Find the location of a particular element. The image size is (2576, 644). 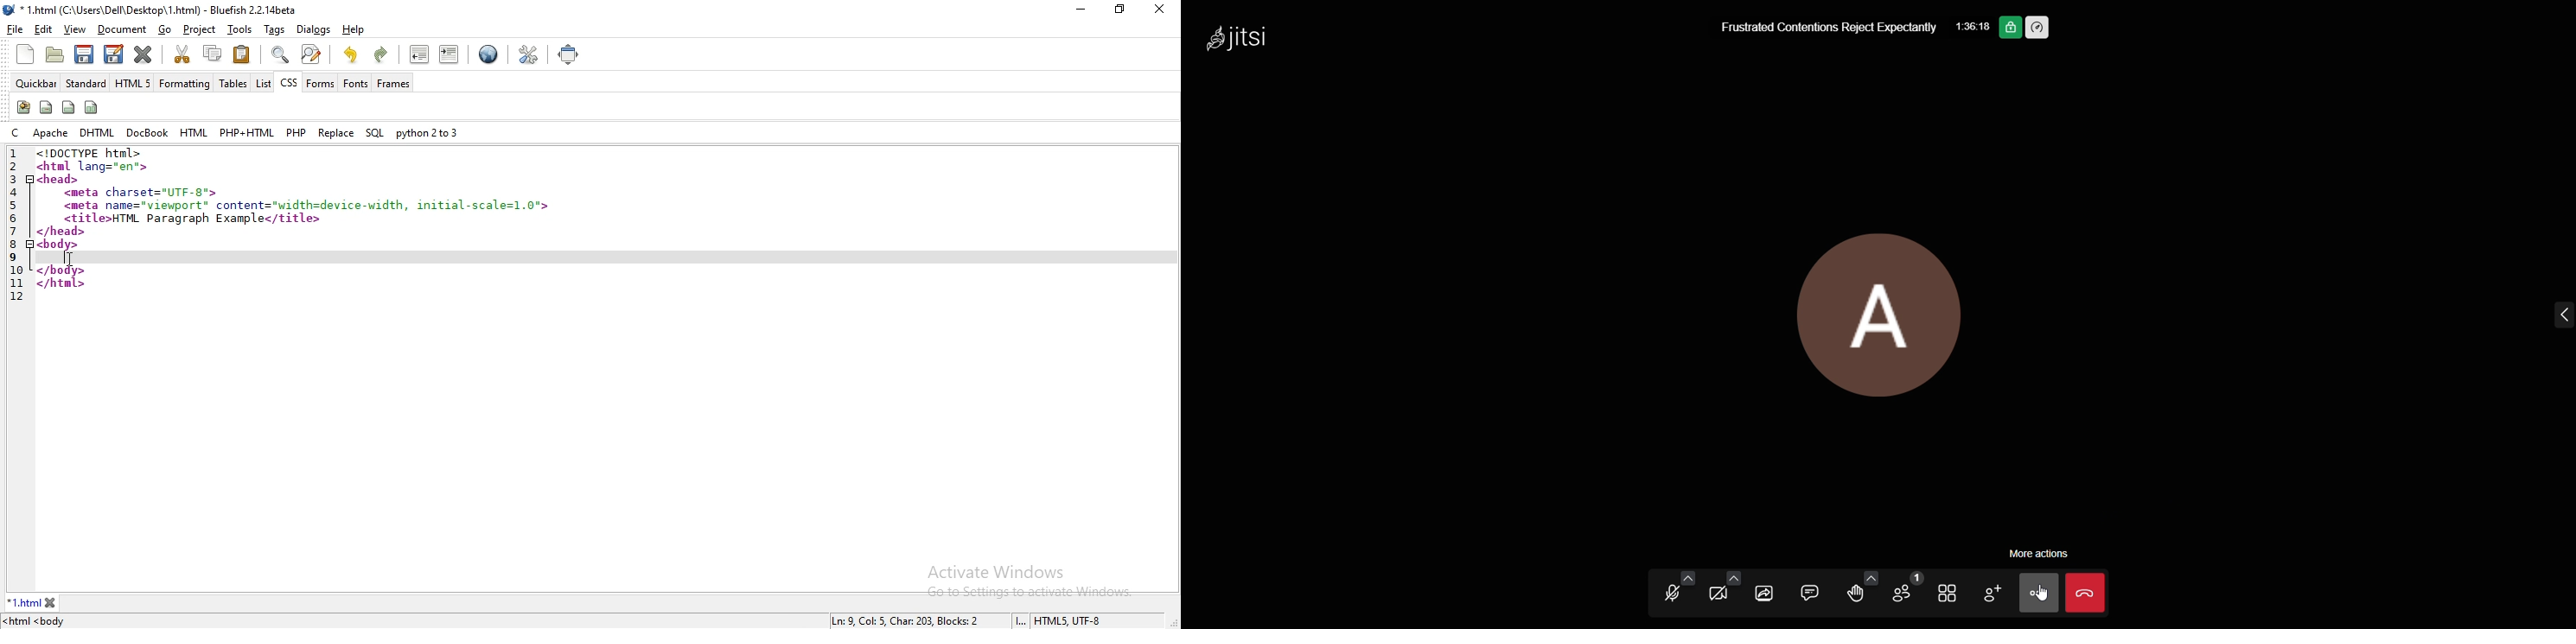

<title>HTML Paragraph Example</title> is located at coordinates (193, 219).